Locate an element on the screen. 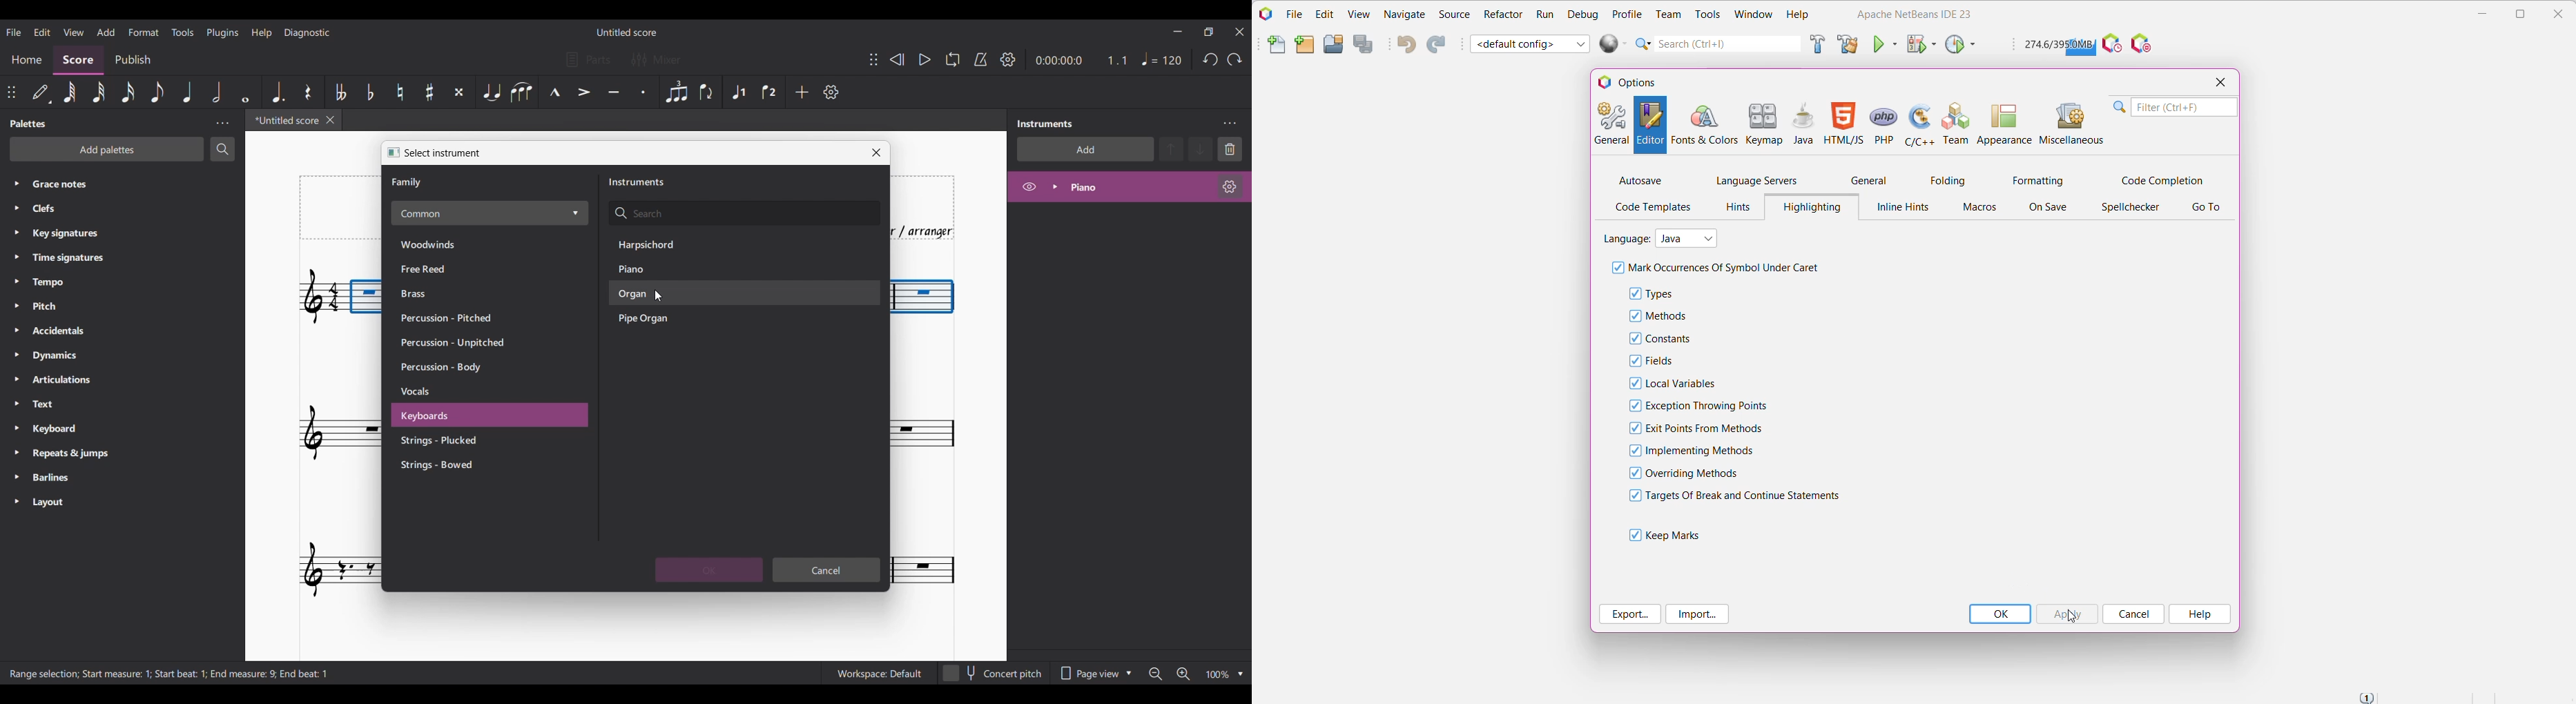  Customize toolbar is located at coordinates (831, 92).